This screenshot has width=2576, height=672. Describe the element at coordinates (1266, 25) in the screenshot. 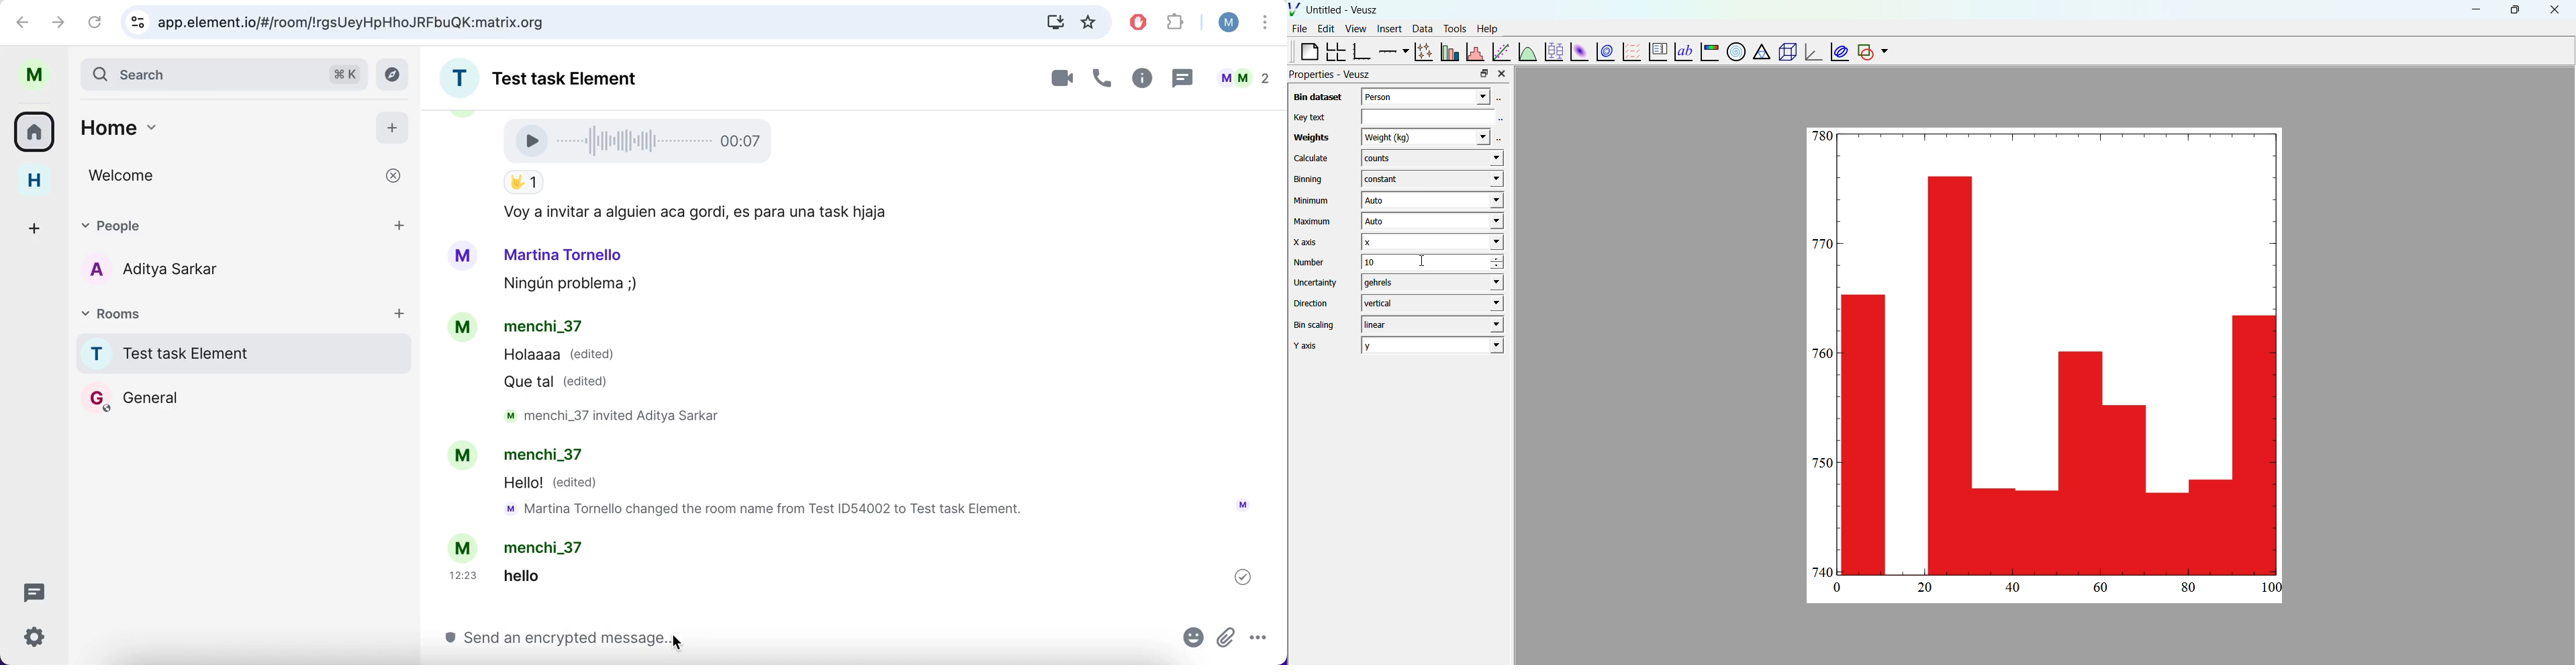

I see `more options` at that location.